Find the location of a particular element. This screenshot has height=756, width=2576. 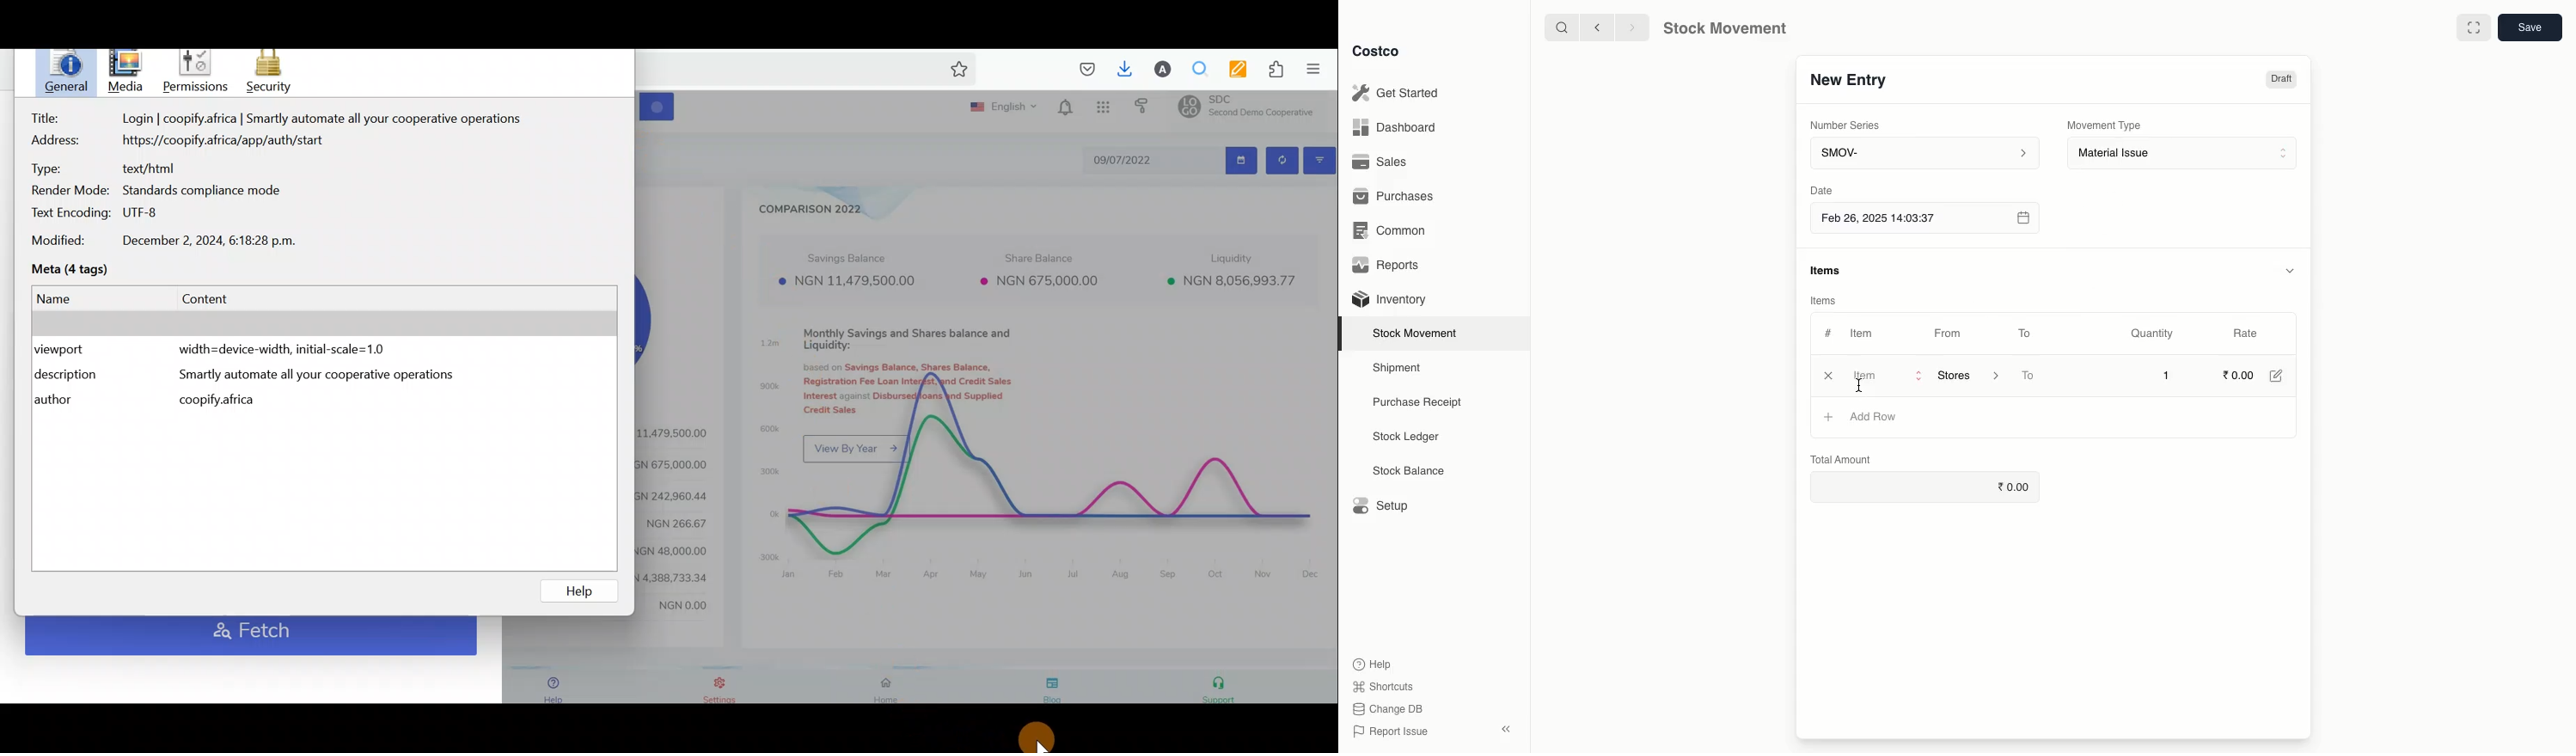

Shortcuts is located at coordinates (1383, 684).